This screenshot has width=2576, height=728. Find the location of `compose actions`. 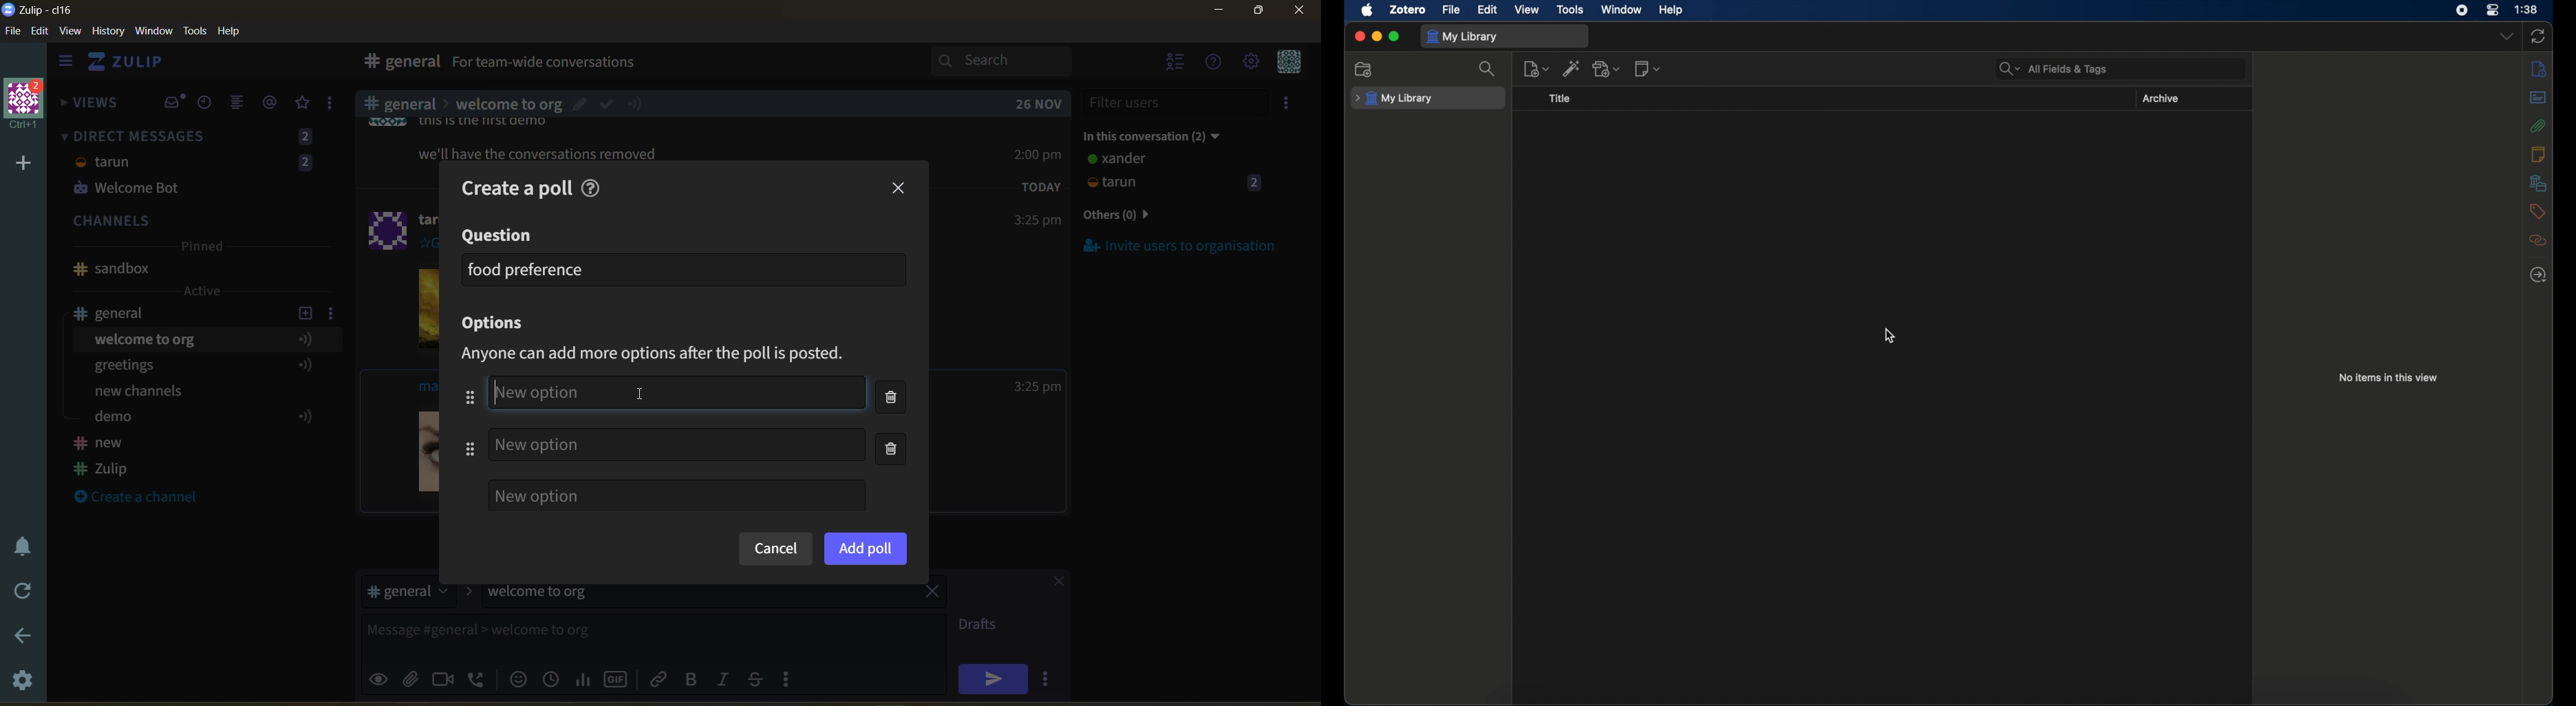

compose actions is located at coordinates (791, 678).